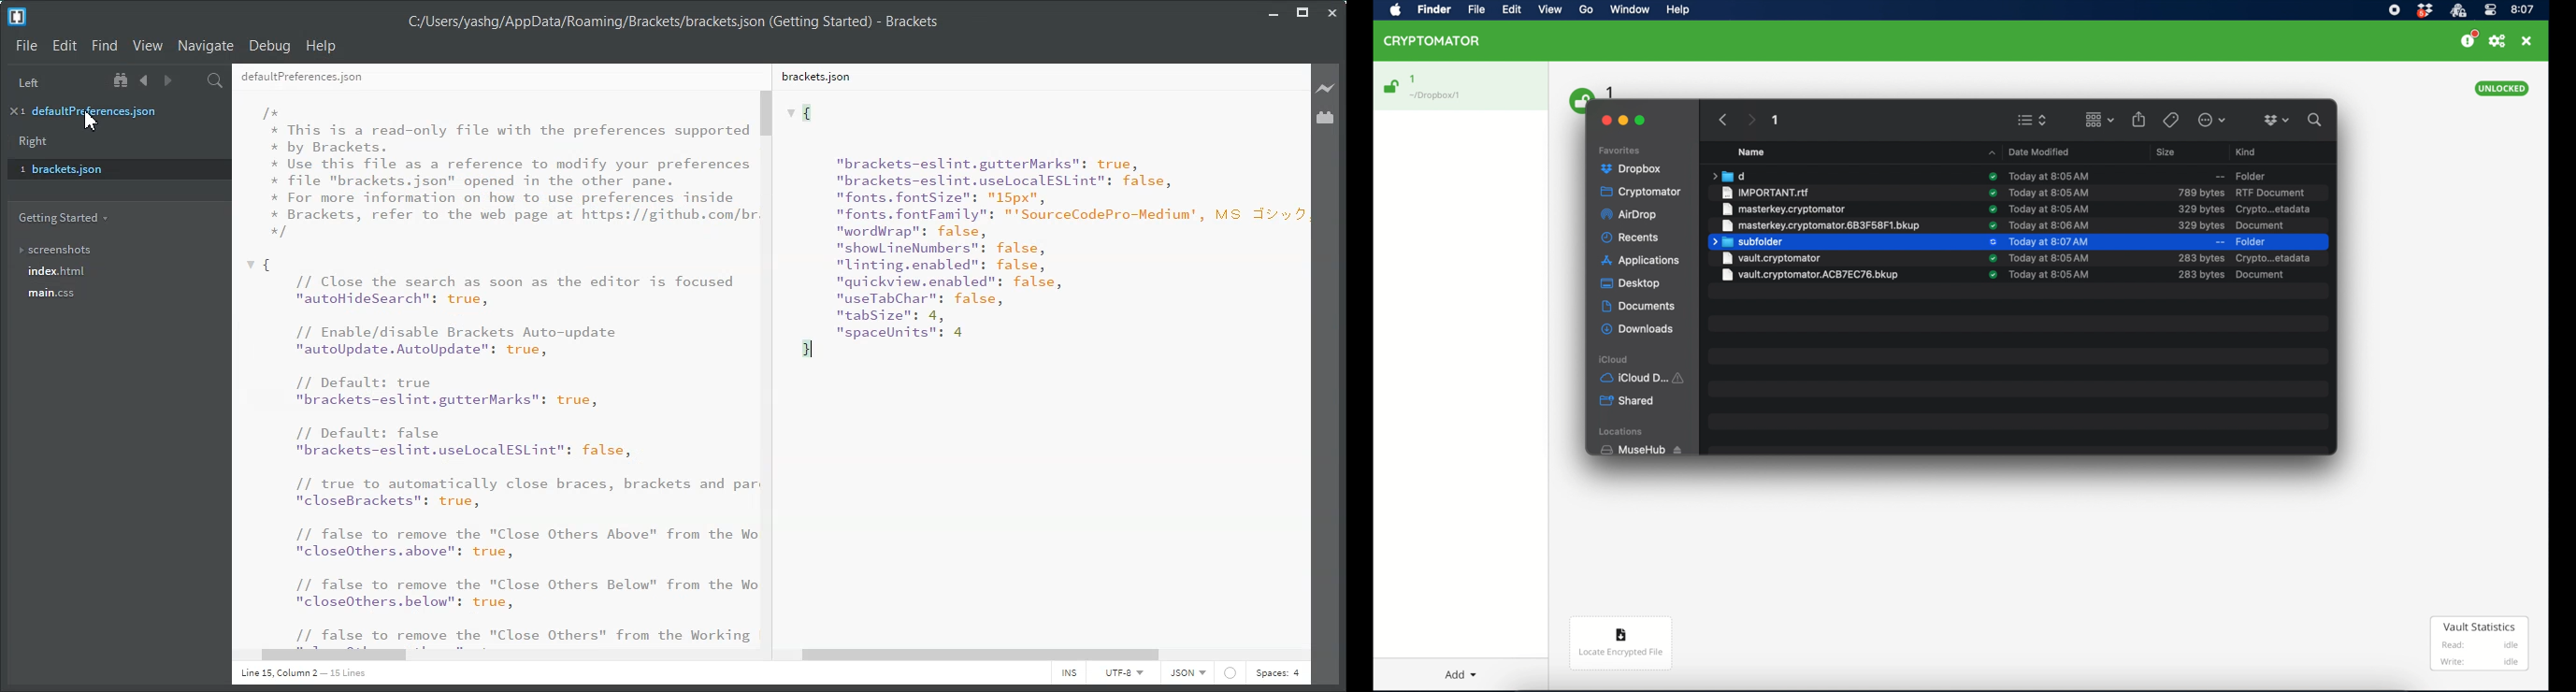  Describe the element at coordinates (492, 368) in the screenshot. I see `Text` at that location.